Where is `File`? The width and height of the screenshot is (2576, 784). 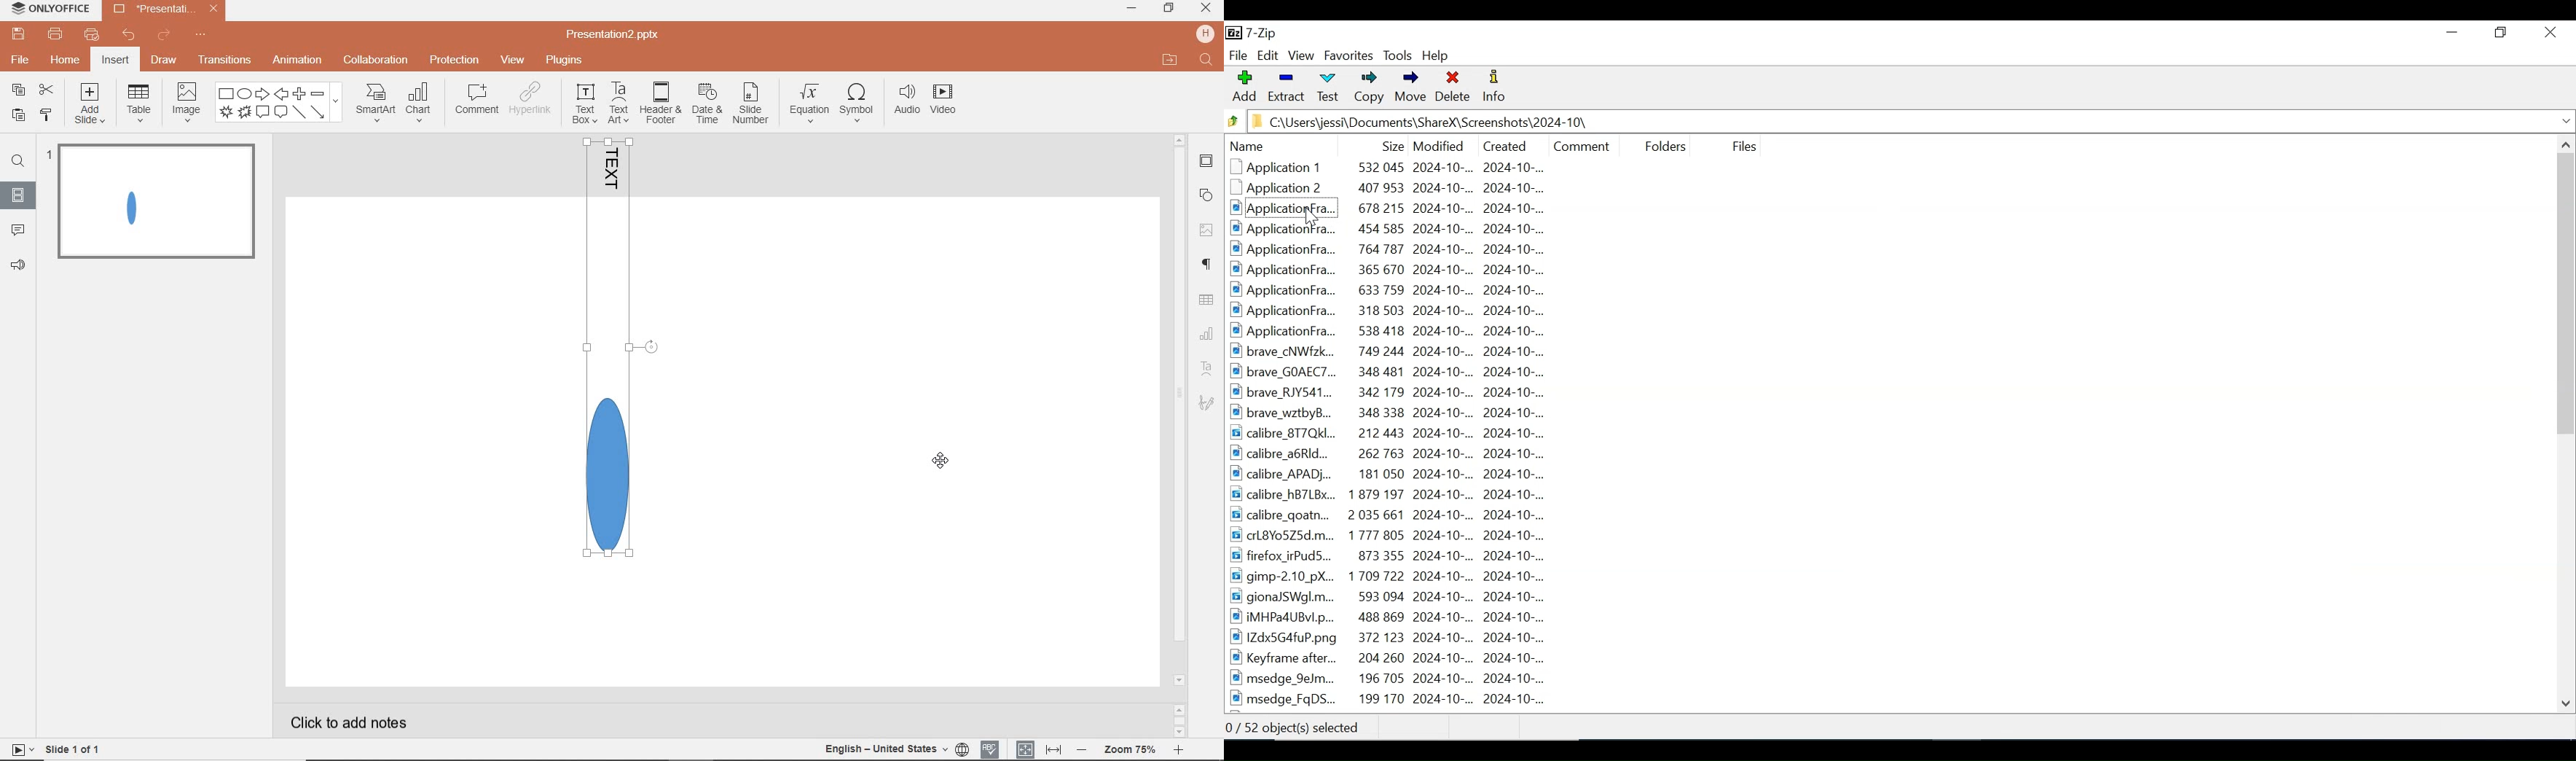 File is located at coordinates (1742, 146).